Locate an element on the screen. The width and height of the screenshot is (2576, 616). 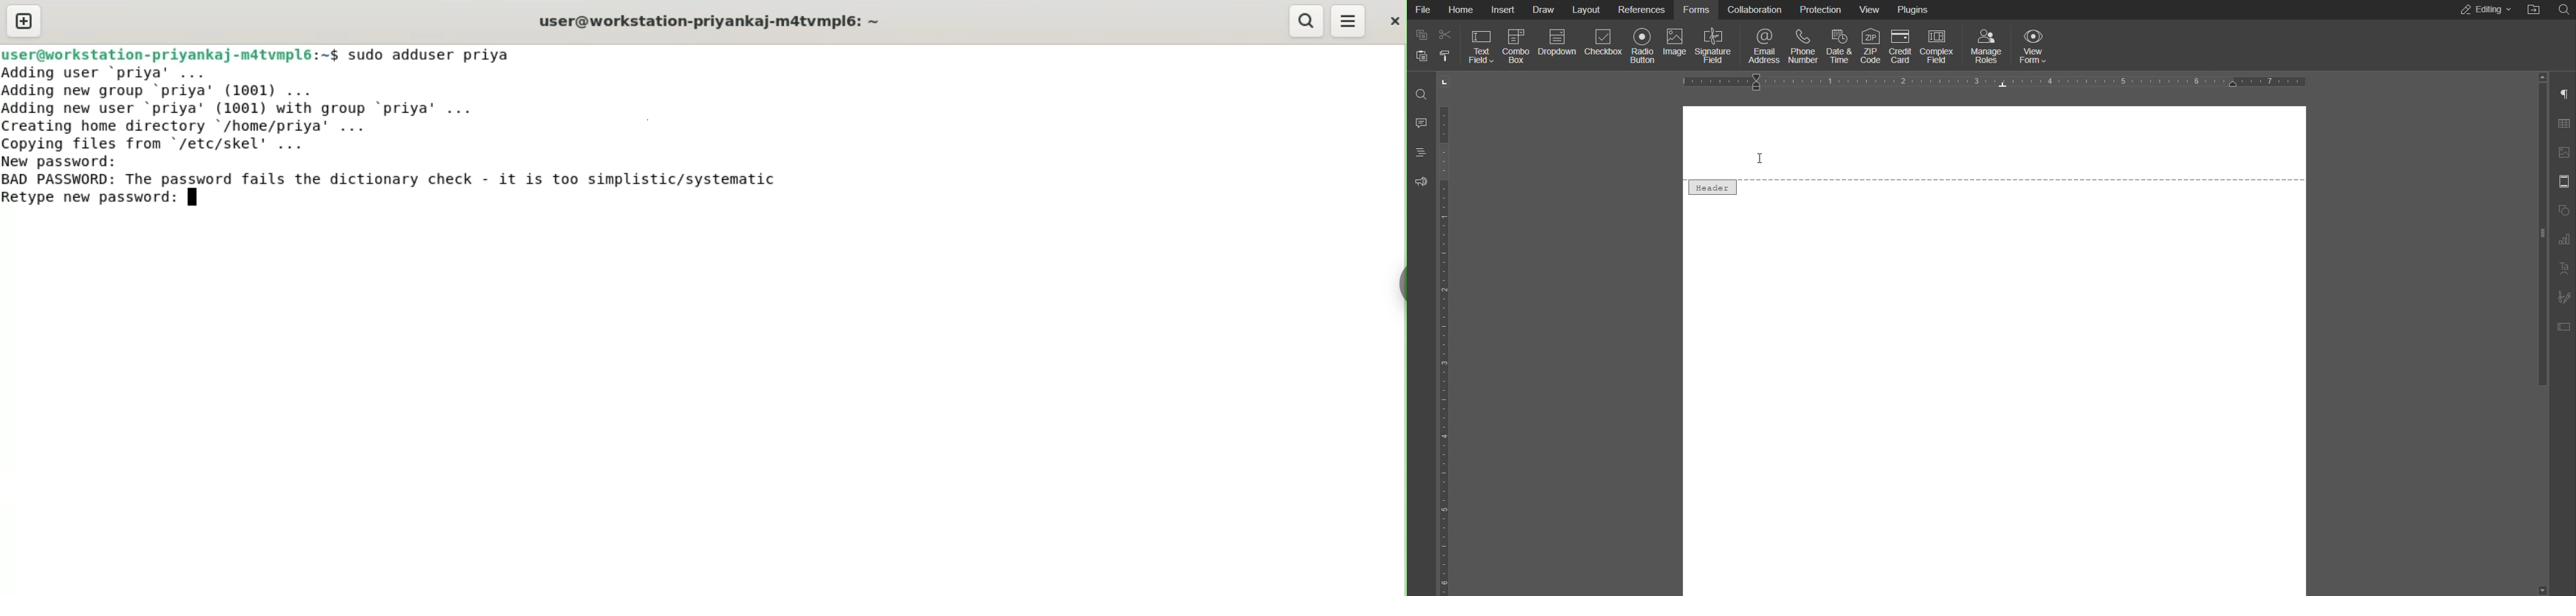
Phone Number is located at coordinates (1803, 44).